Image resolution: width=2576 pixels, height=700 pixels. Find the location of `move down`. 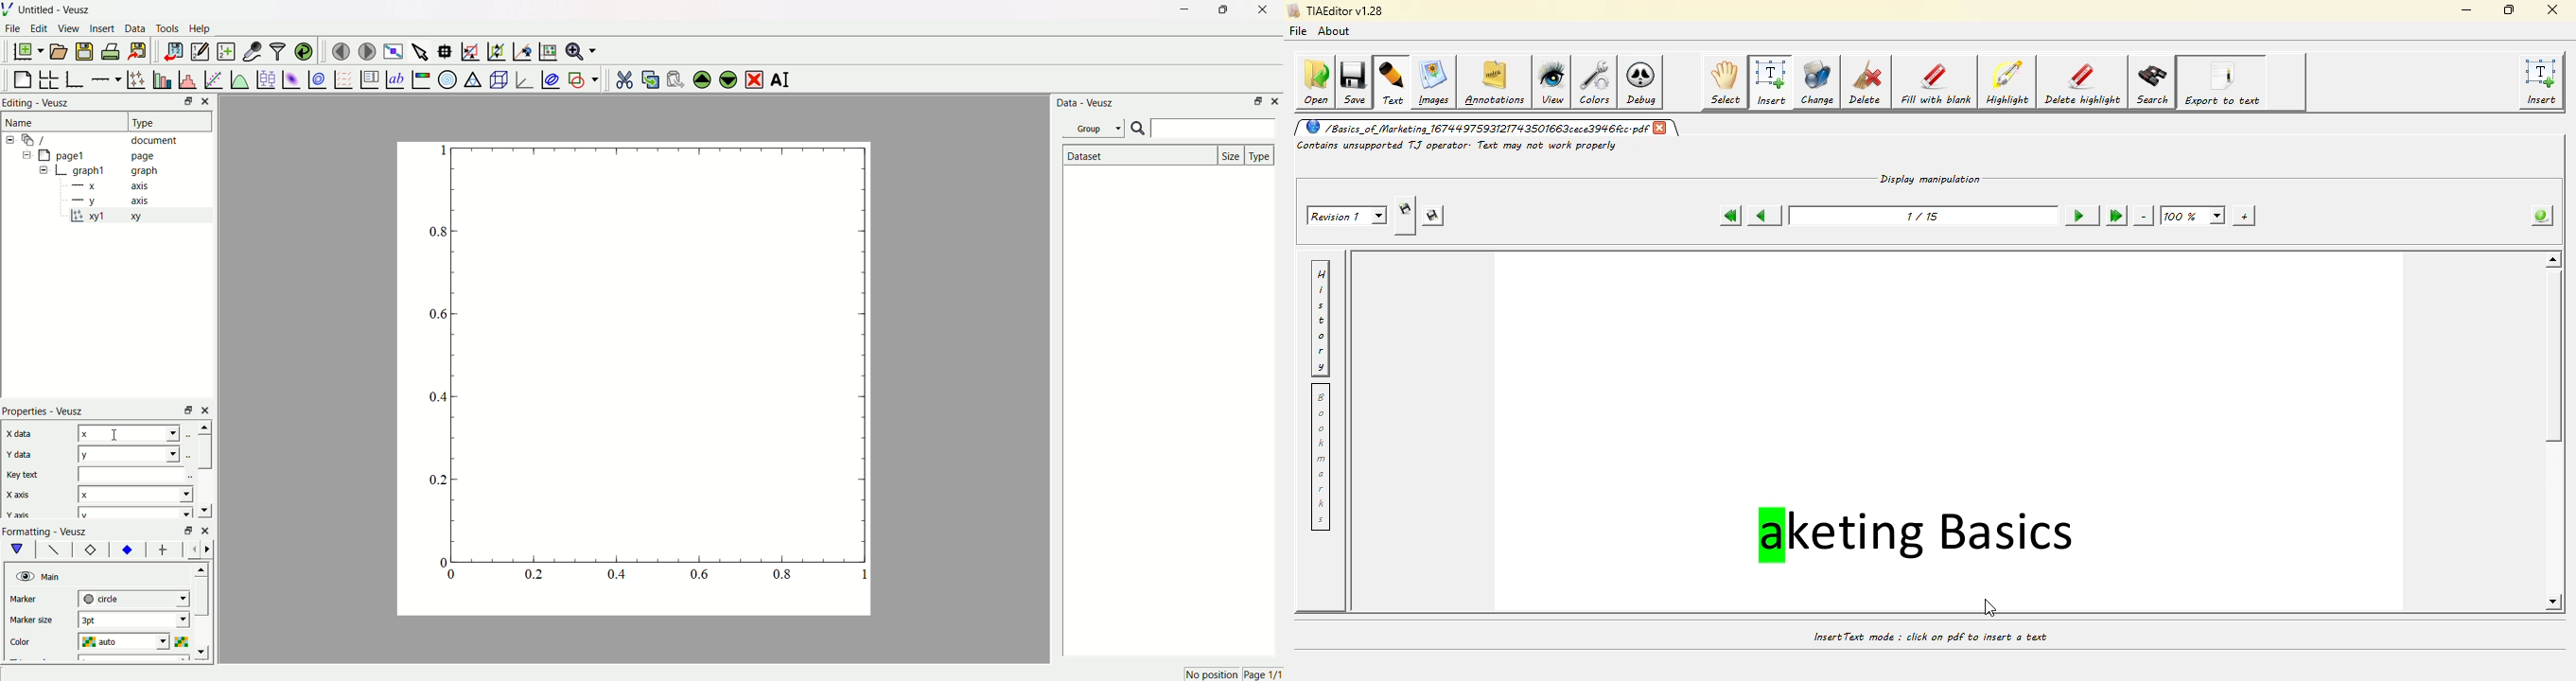

move down is located at coordinates (204, 509).